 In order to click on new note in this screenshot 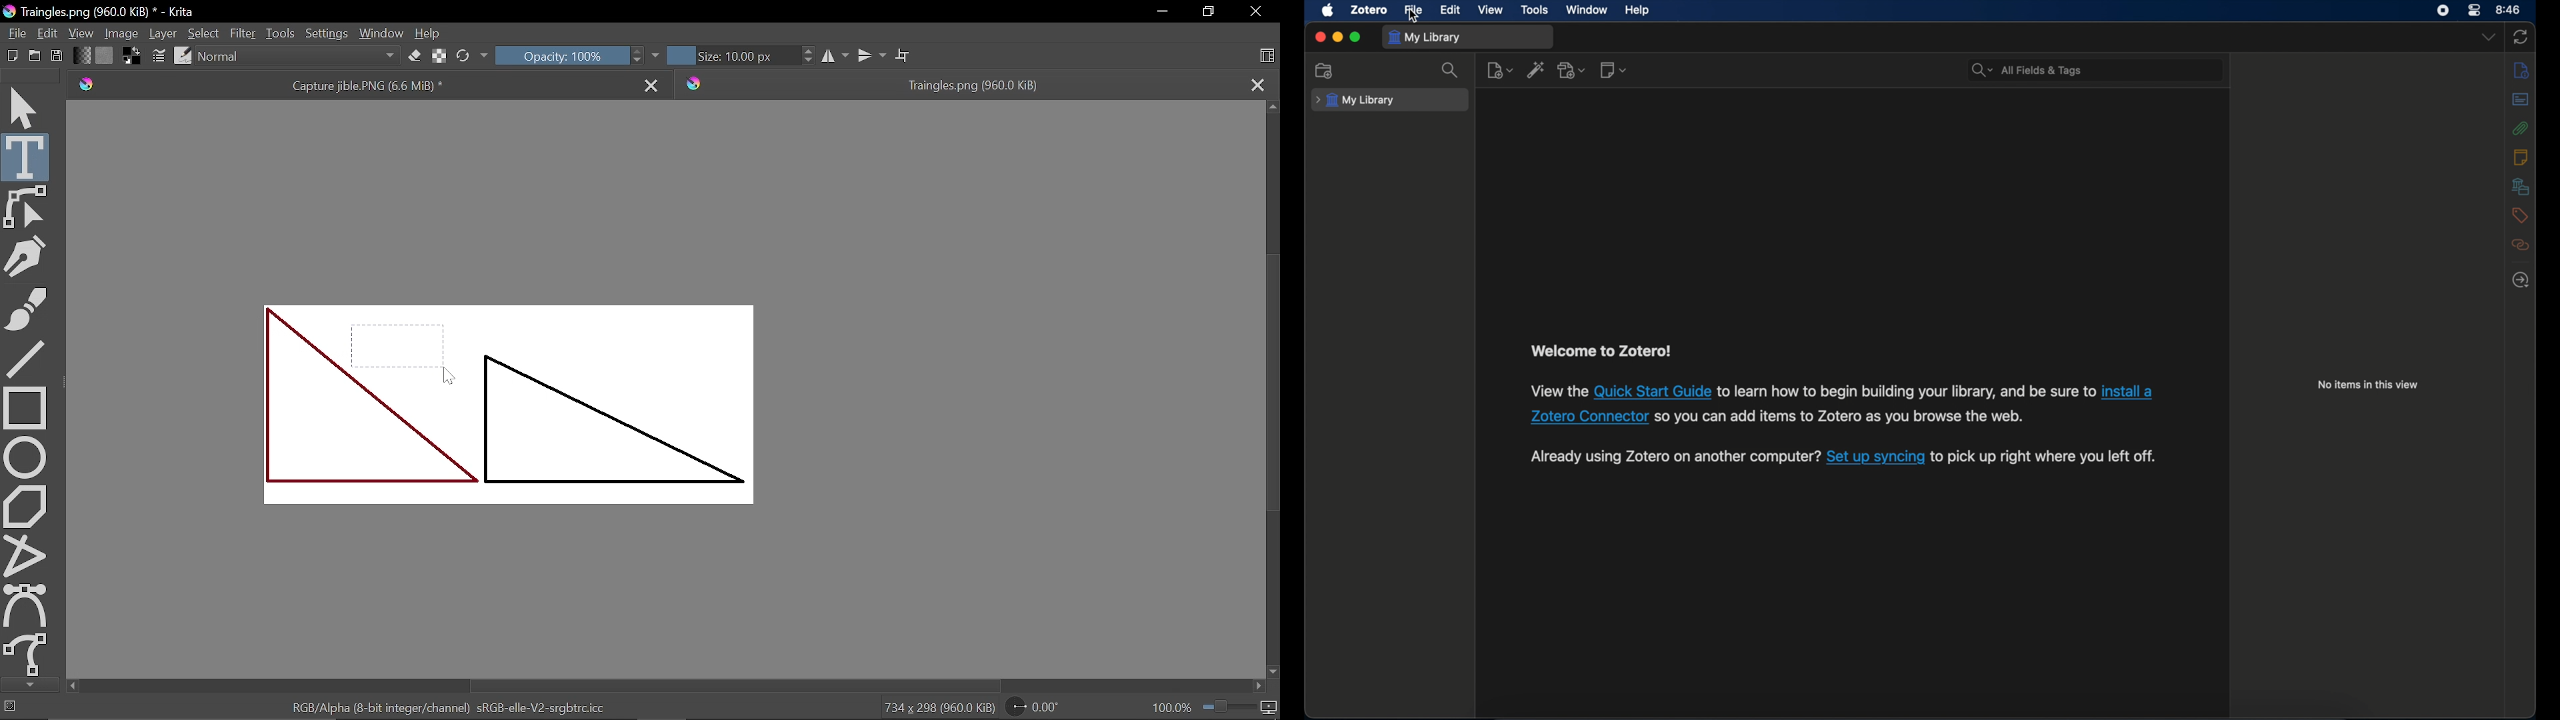, I will do `click(1613, 71)`.